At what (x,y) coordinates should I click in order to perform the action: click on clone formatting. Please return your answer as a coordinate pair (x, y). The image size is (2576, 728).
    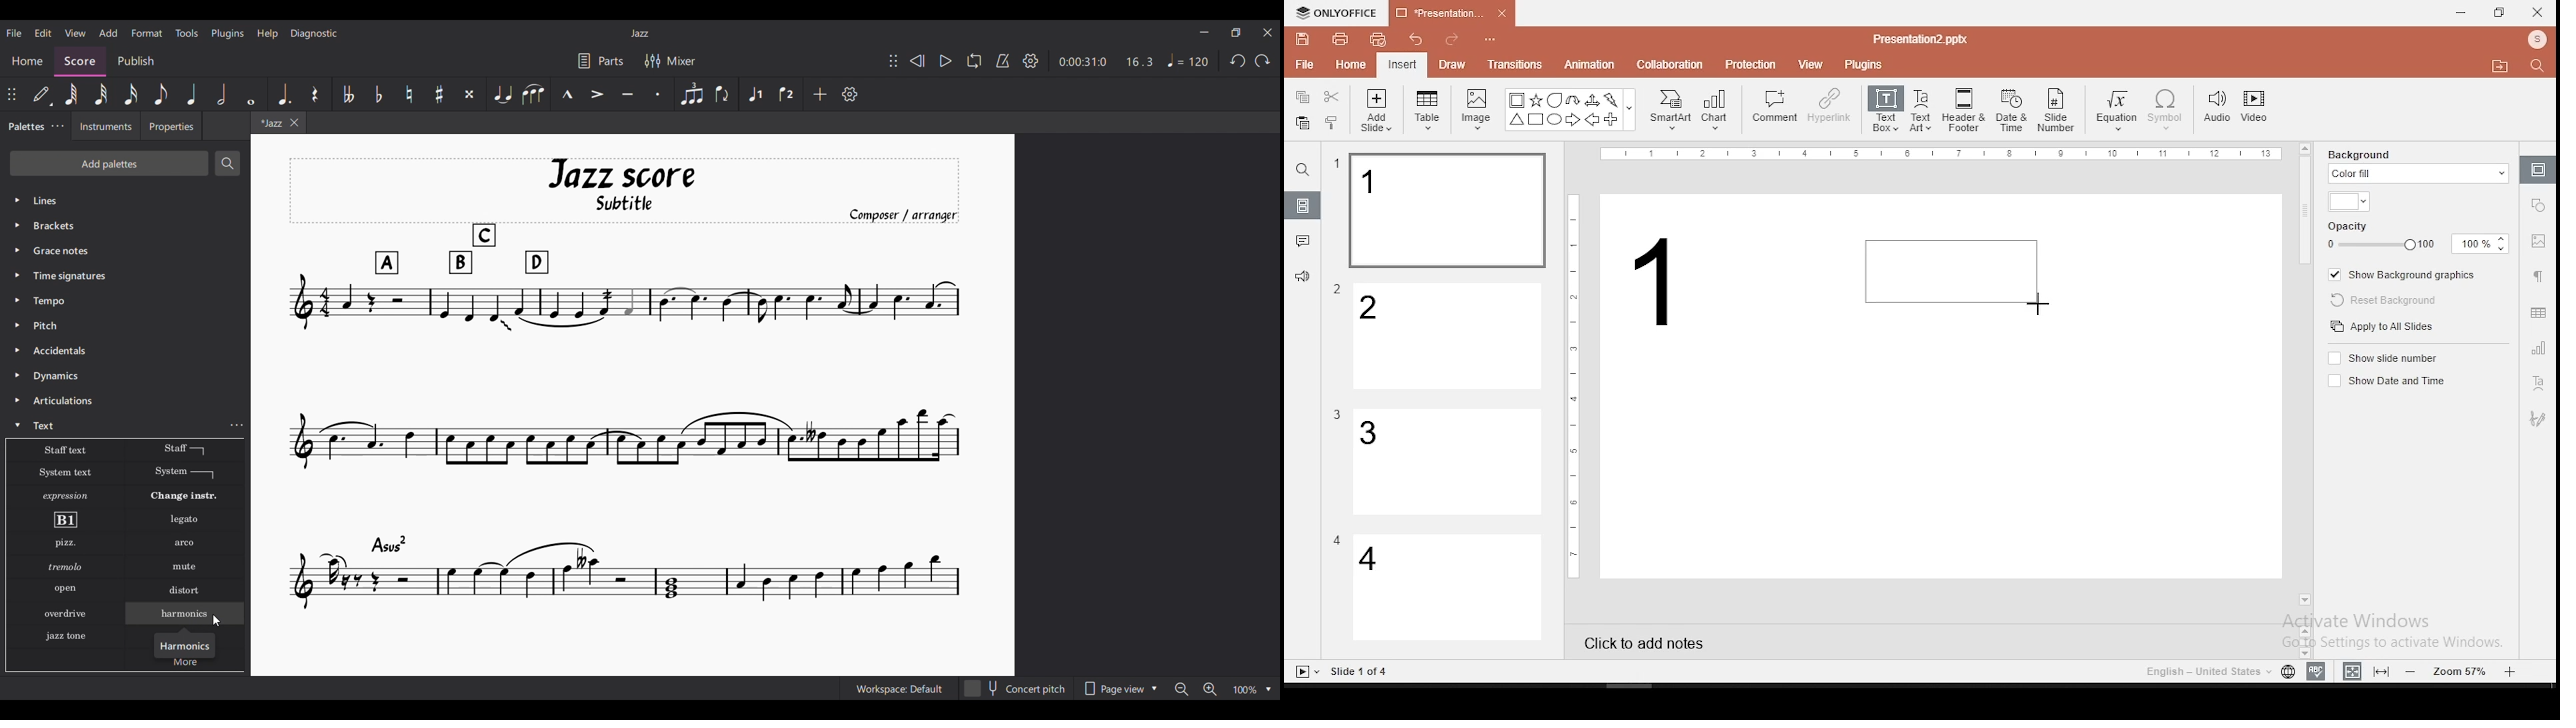
    Looking at the image, I should click on (1332, 122).